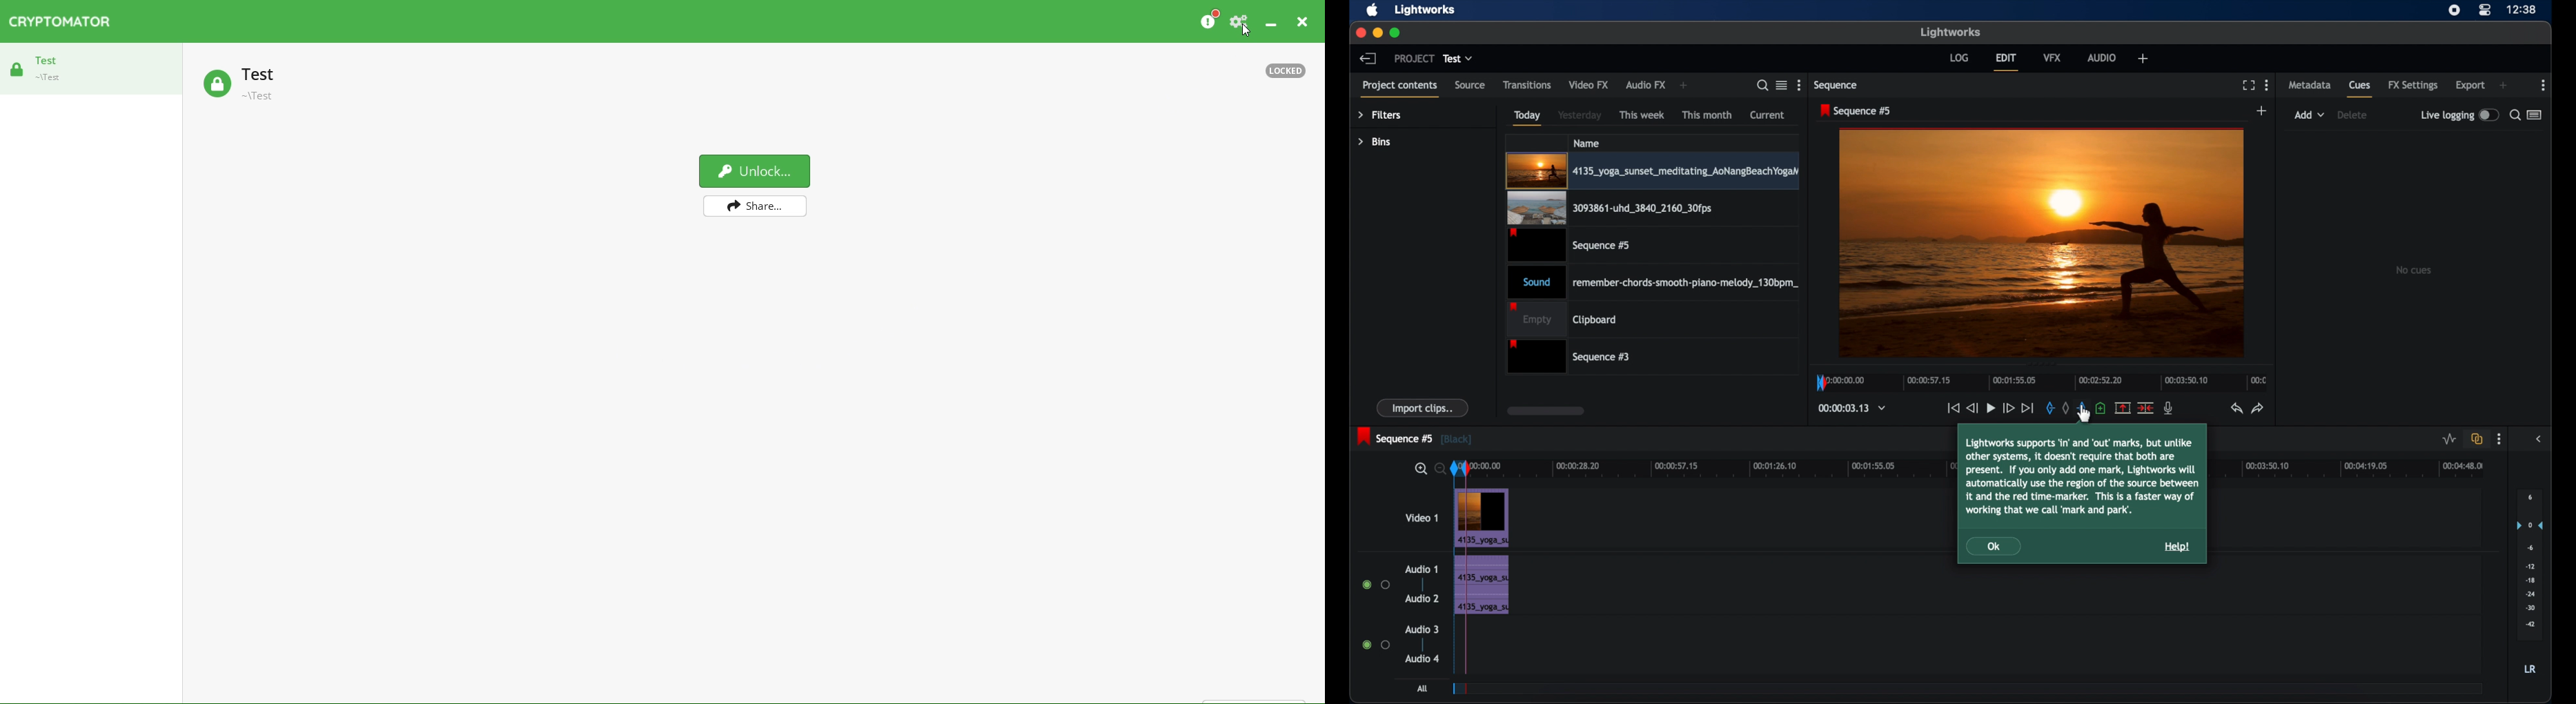 The height and width of the screenshot is (728, 2576). Describe the element at coordinates (44, 68) in the screenshot. I see `Test` at that location.